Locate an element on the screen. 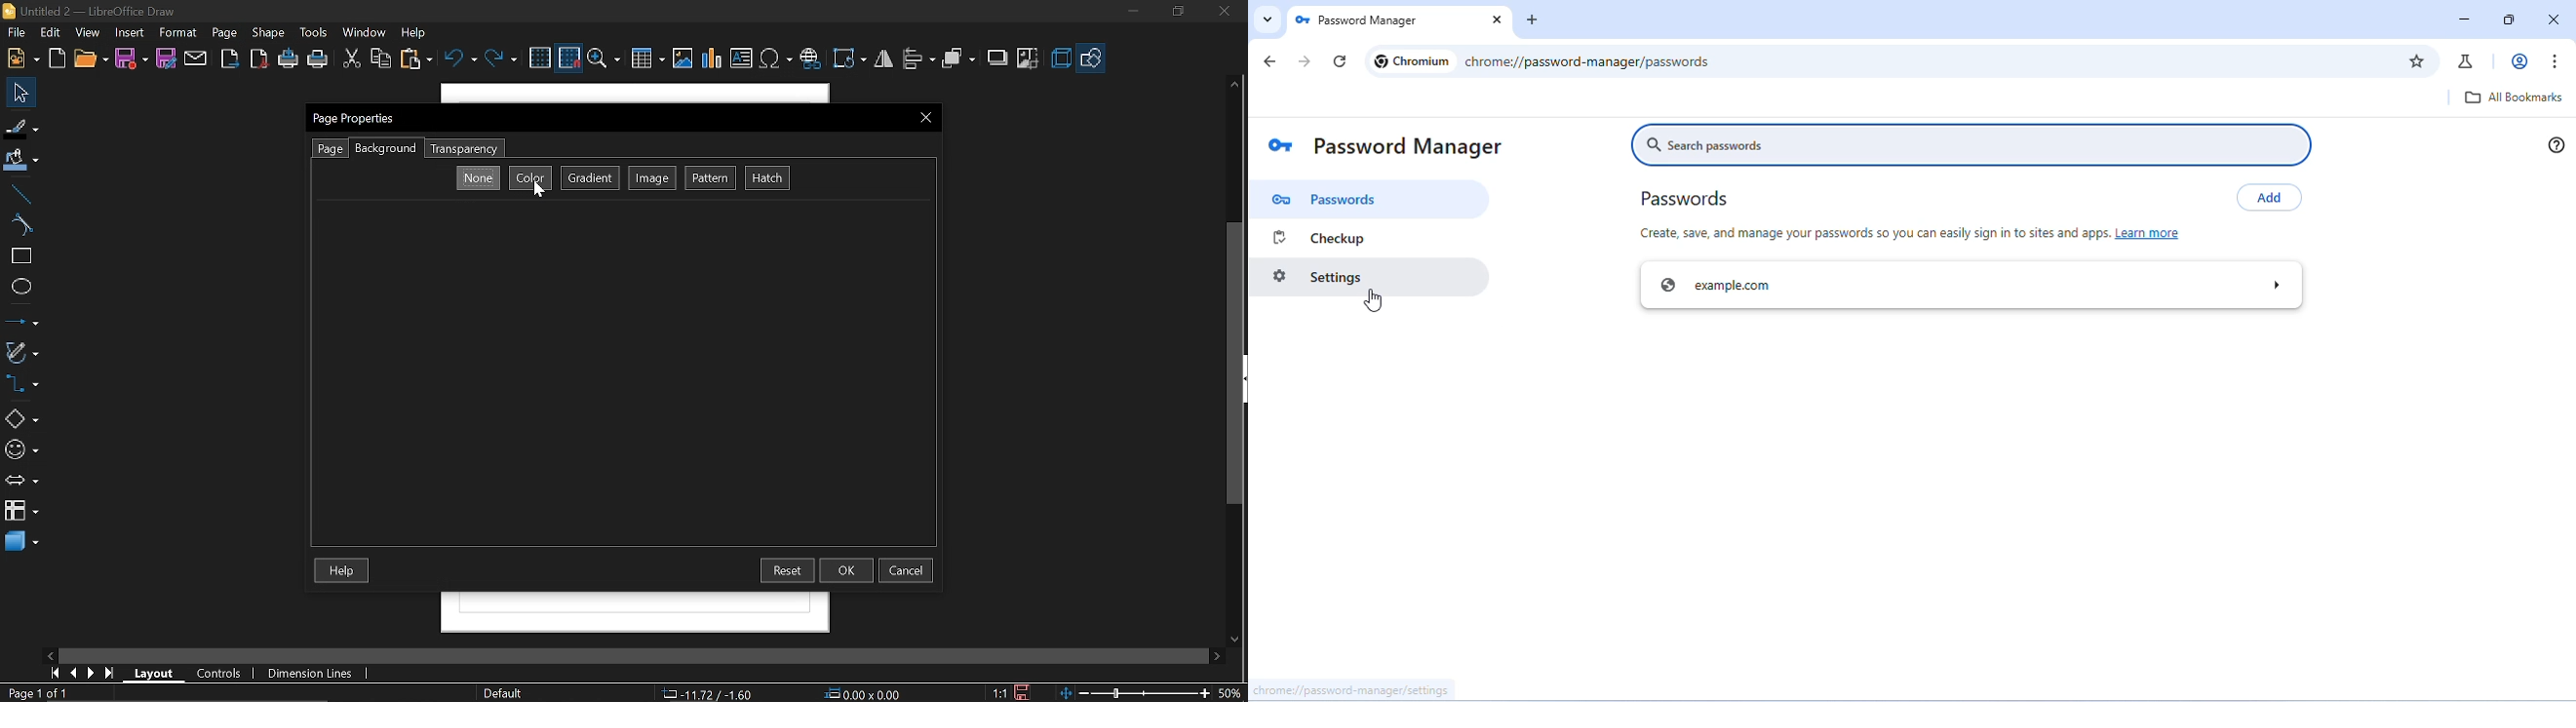 The width and height of the screenshot is (2576, 728). cancel is located at coordinates (907, 570).